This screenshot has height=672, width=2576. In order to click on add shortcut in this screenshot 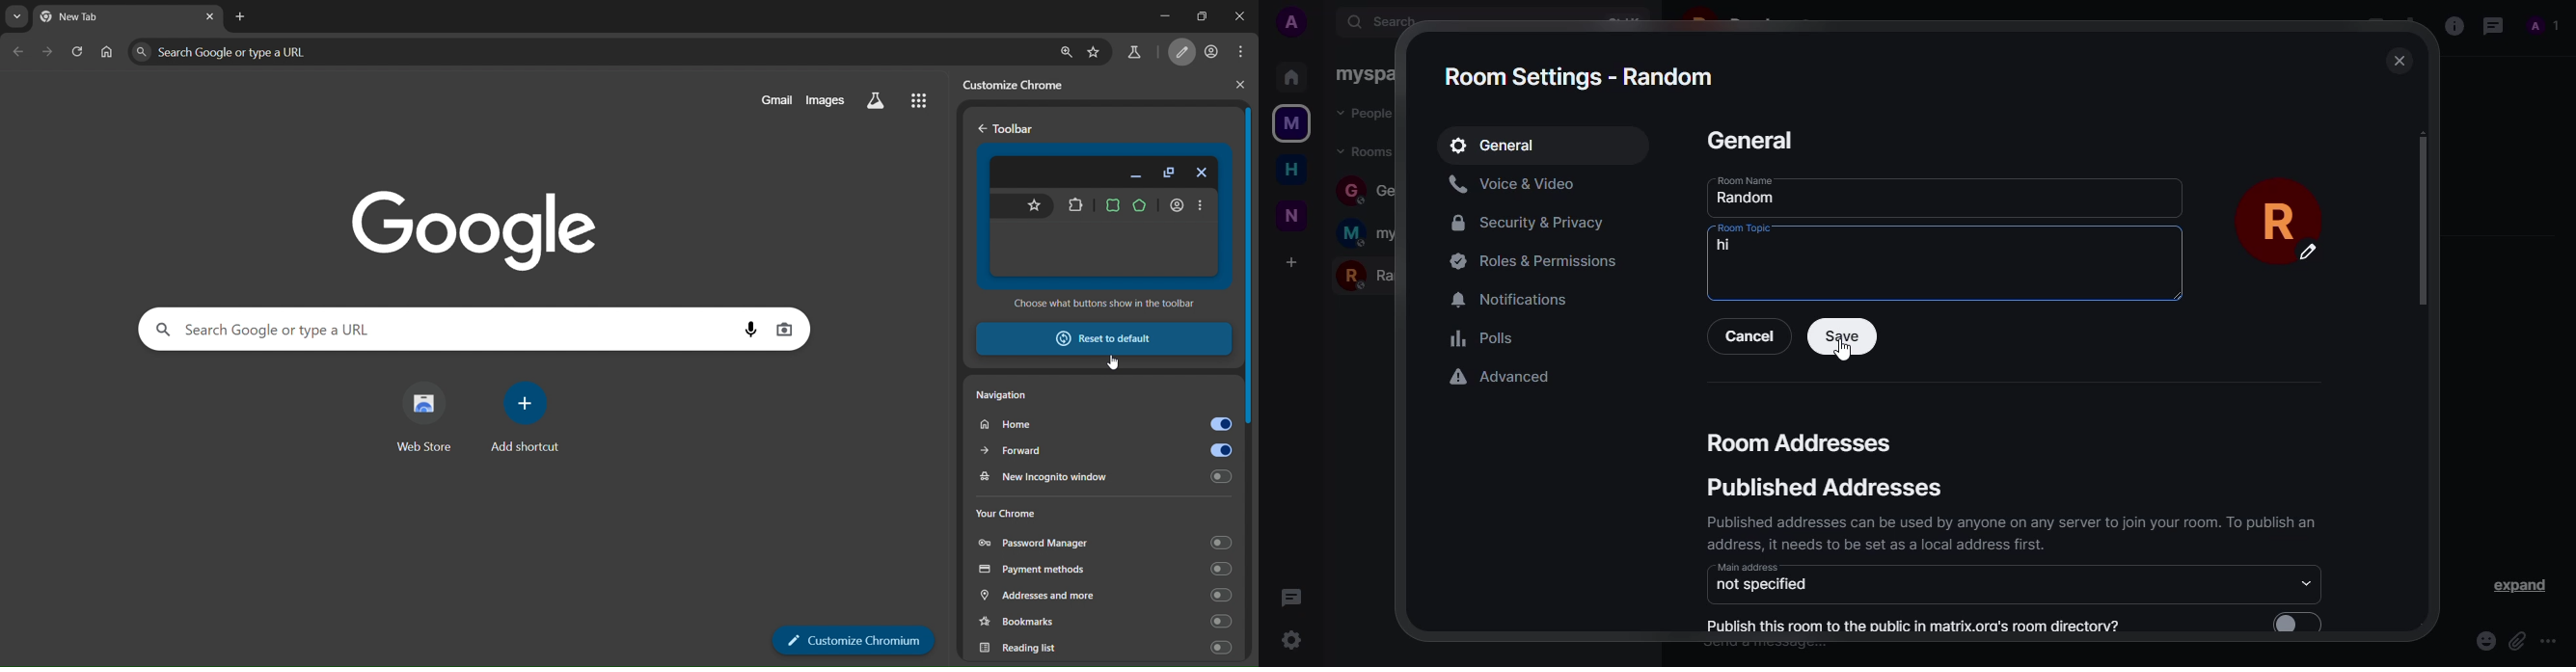, I will do `click(525, 417)`.